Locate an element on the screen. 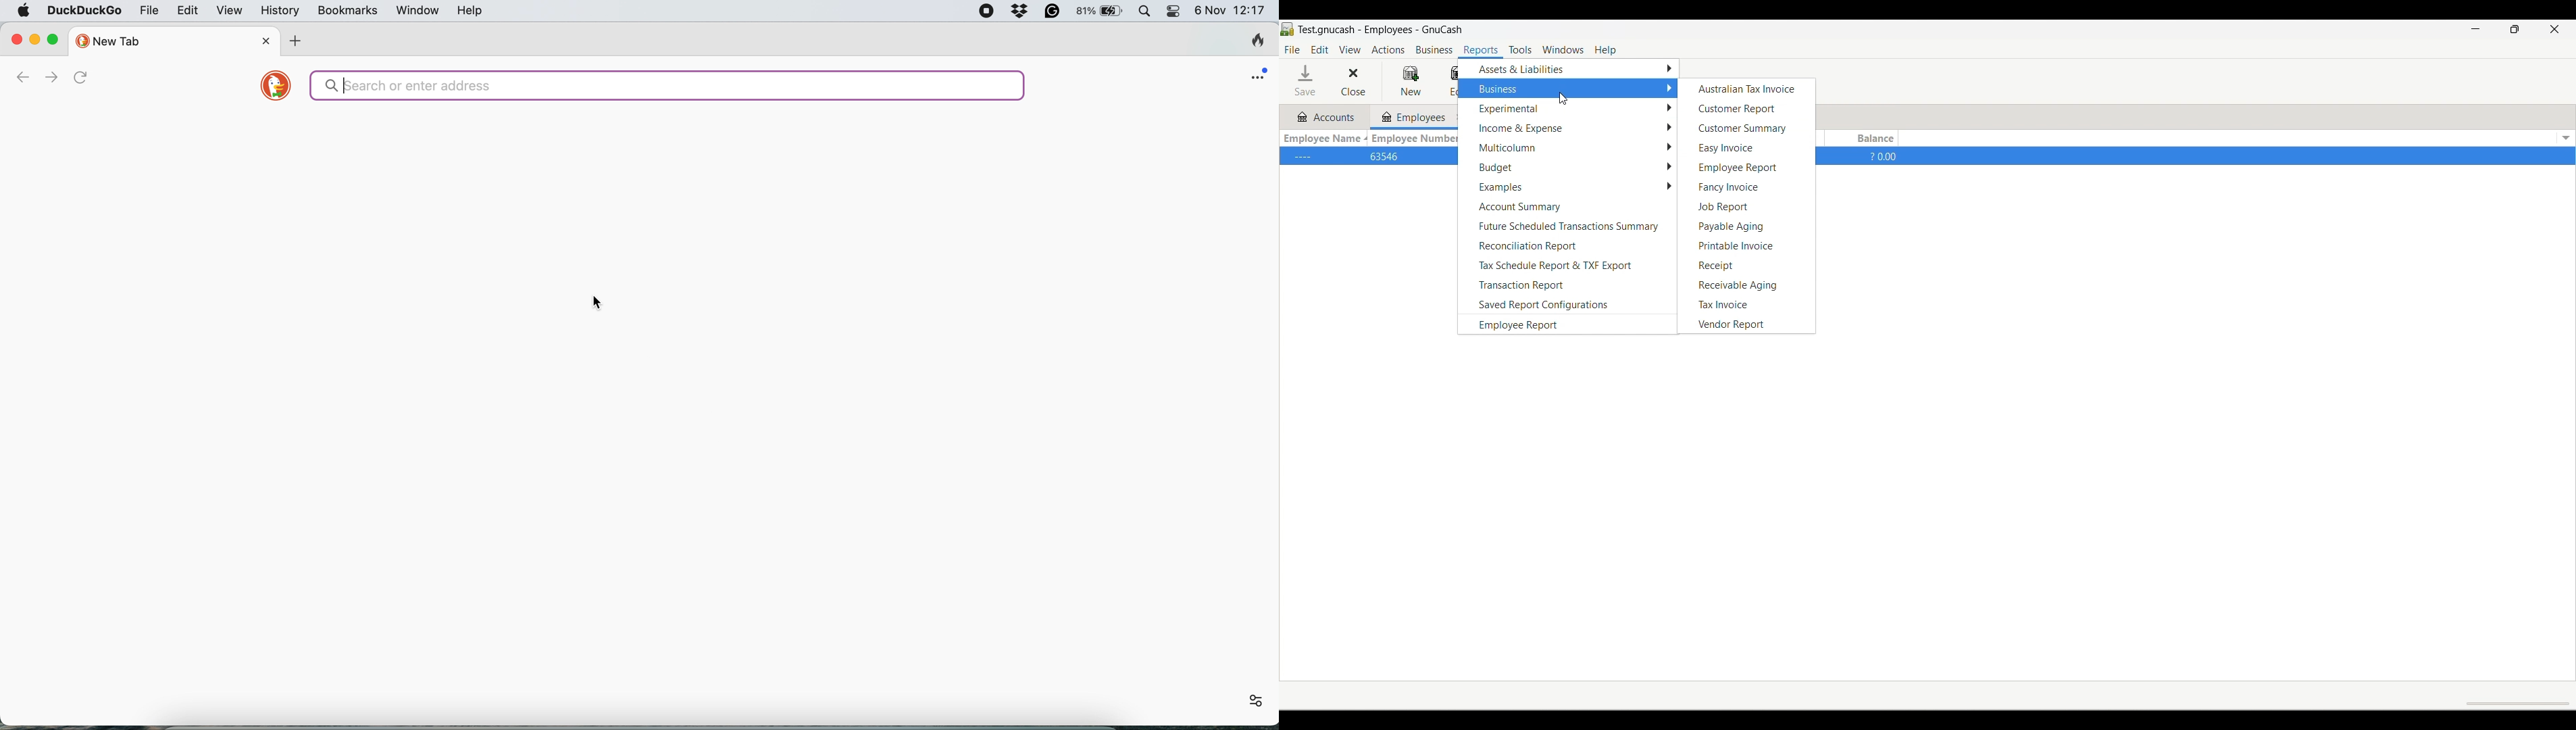  Tax invoice is located at coordinates (1744, 304).